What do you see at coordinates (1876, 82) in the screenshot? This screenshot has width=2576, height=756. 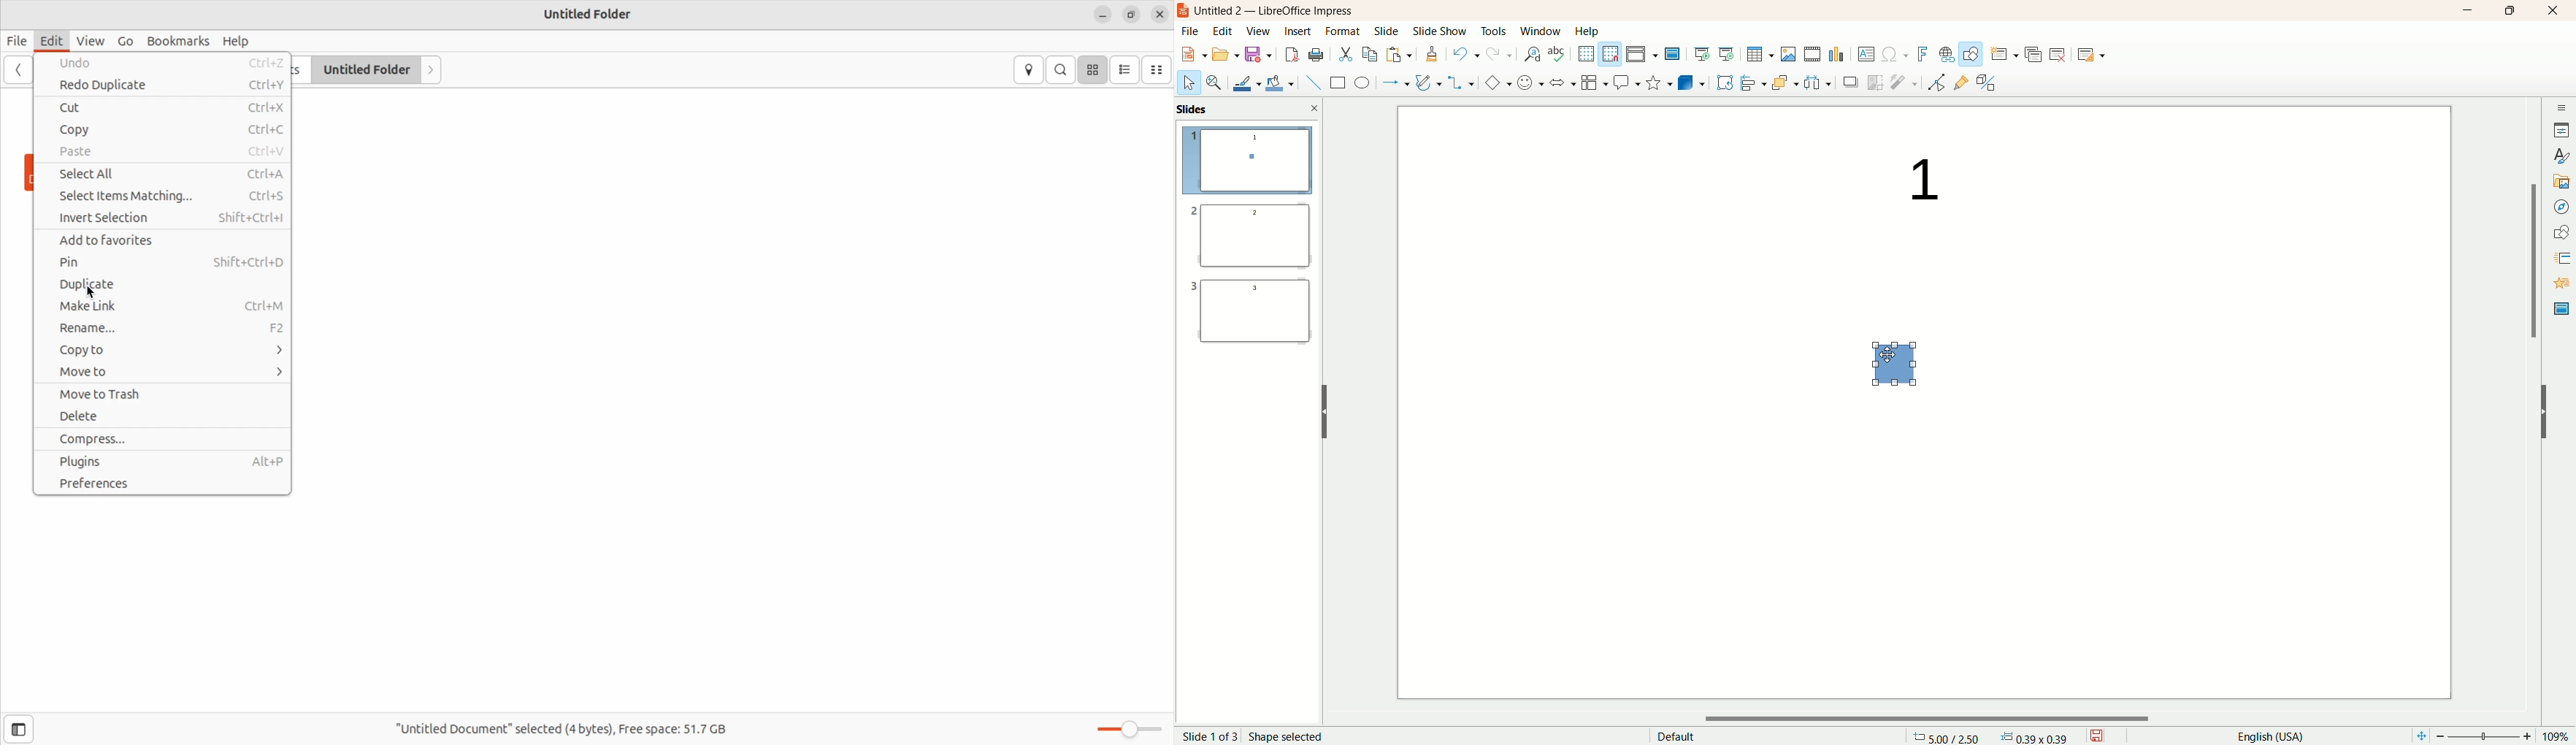 I see `crop image` at bounding box center [1876, 82].